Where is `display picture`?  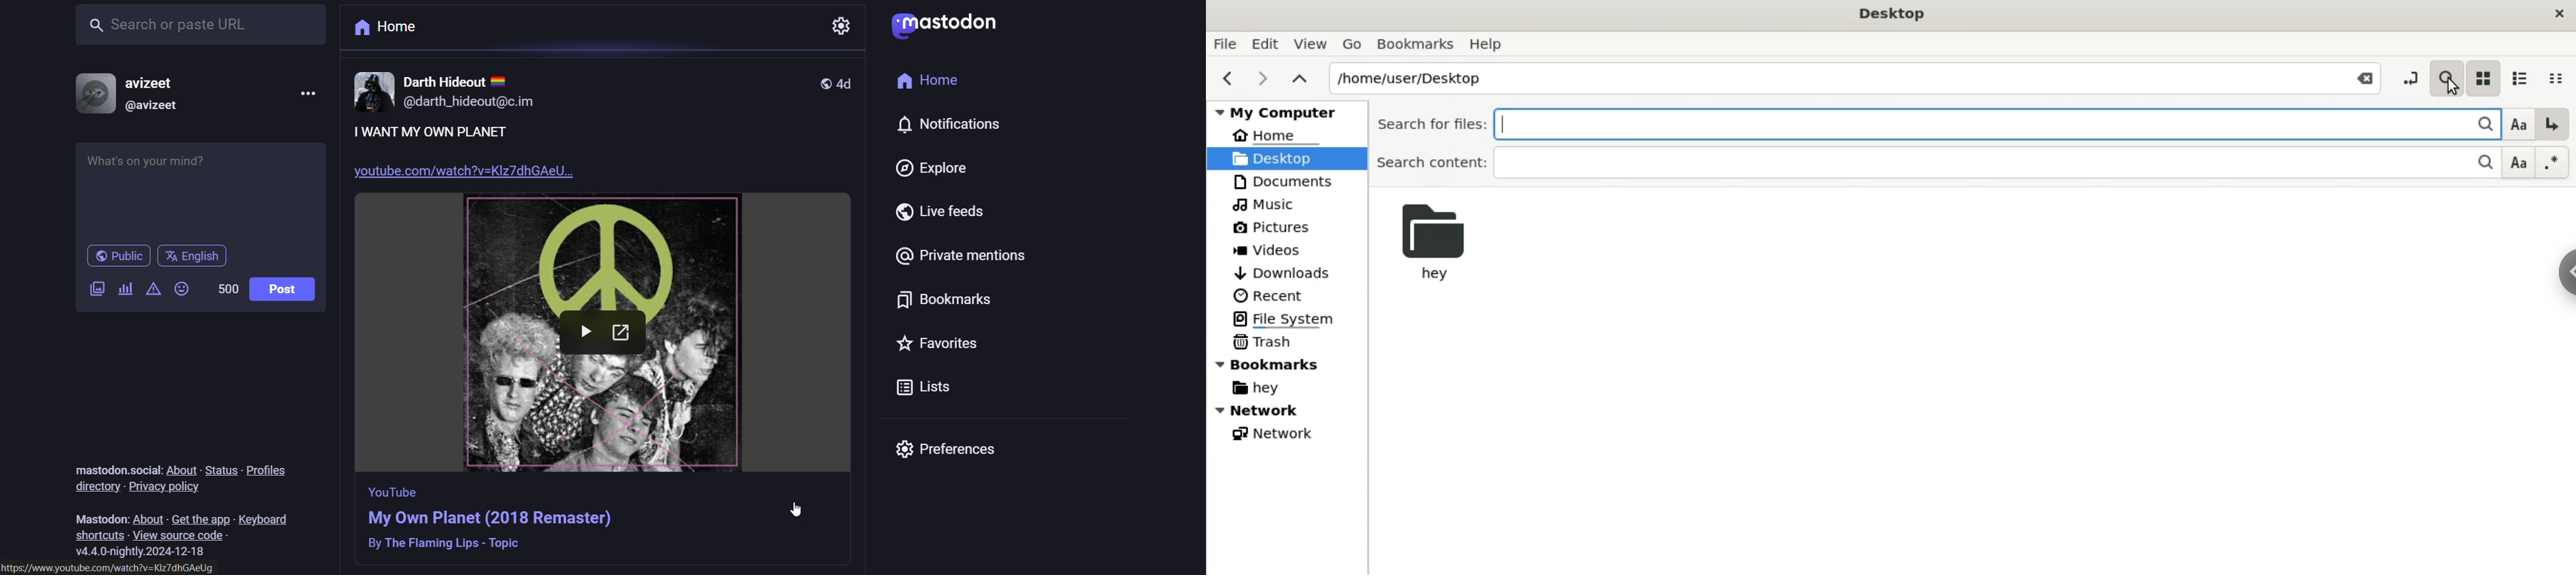
display picture is located at coordinates (91, 92).